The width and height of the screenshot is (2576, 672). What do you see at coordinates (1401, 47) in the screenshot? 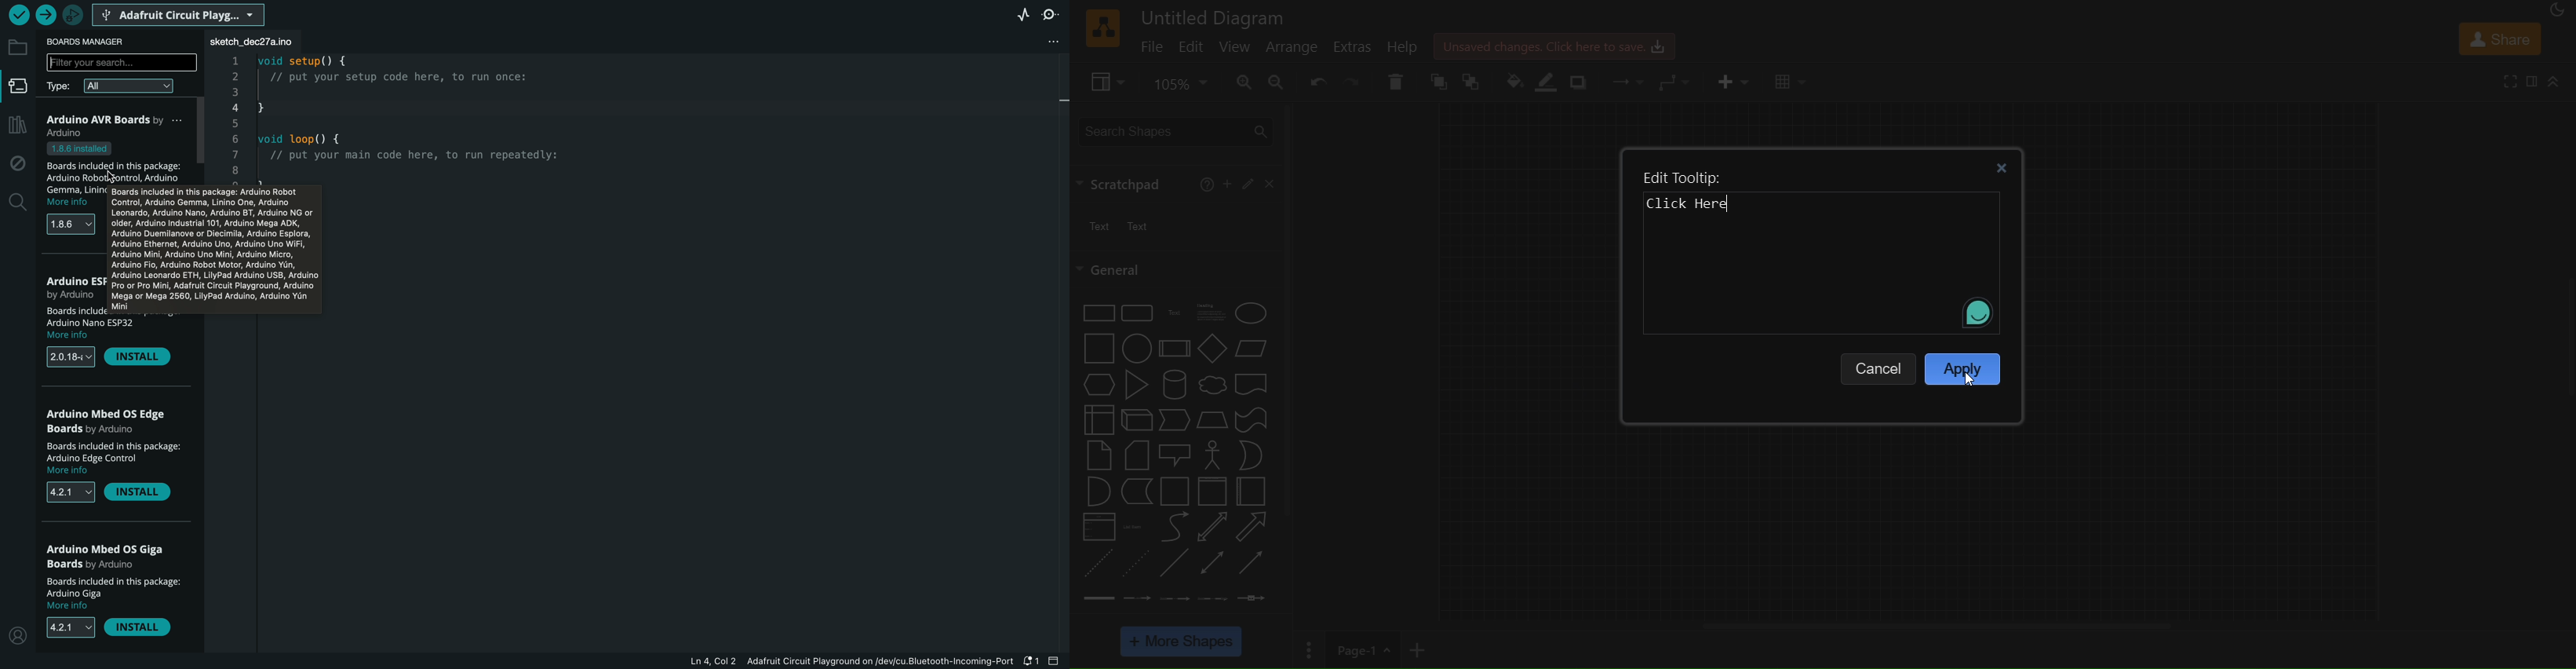
I see `help` at bounding box center [1401, 47].